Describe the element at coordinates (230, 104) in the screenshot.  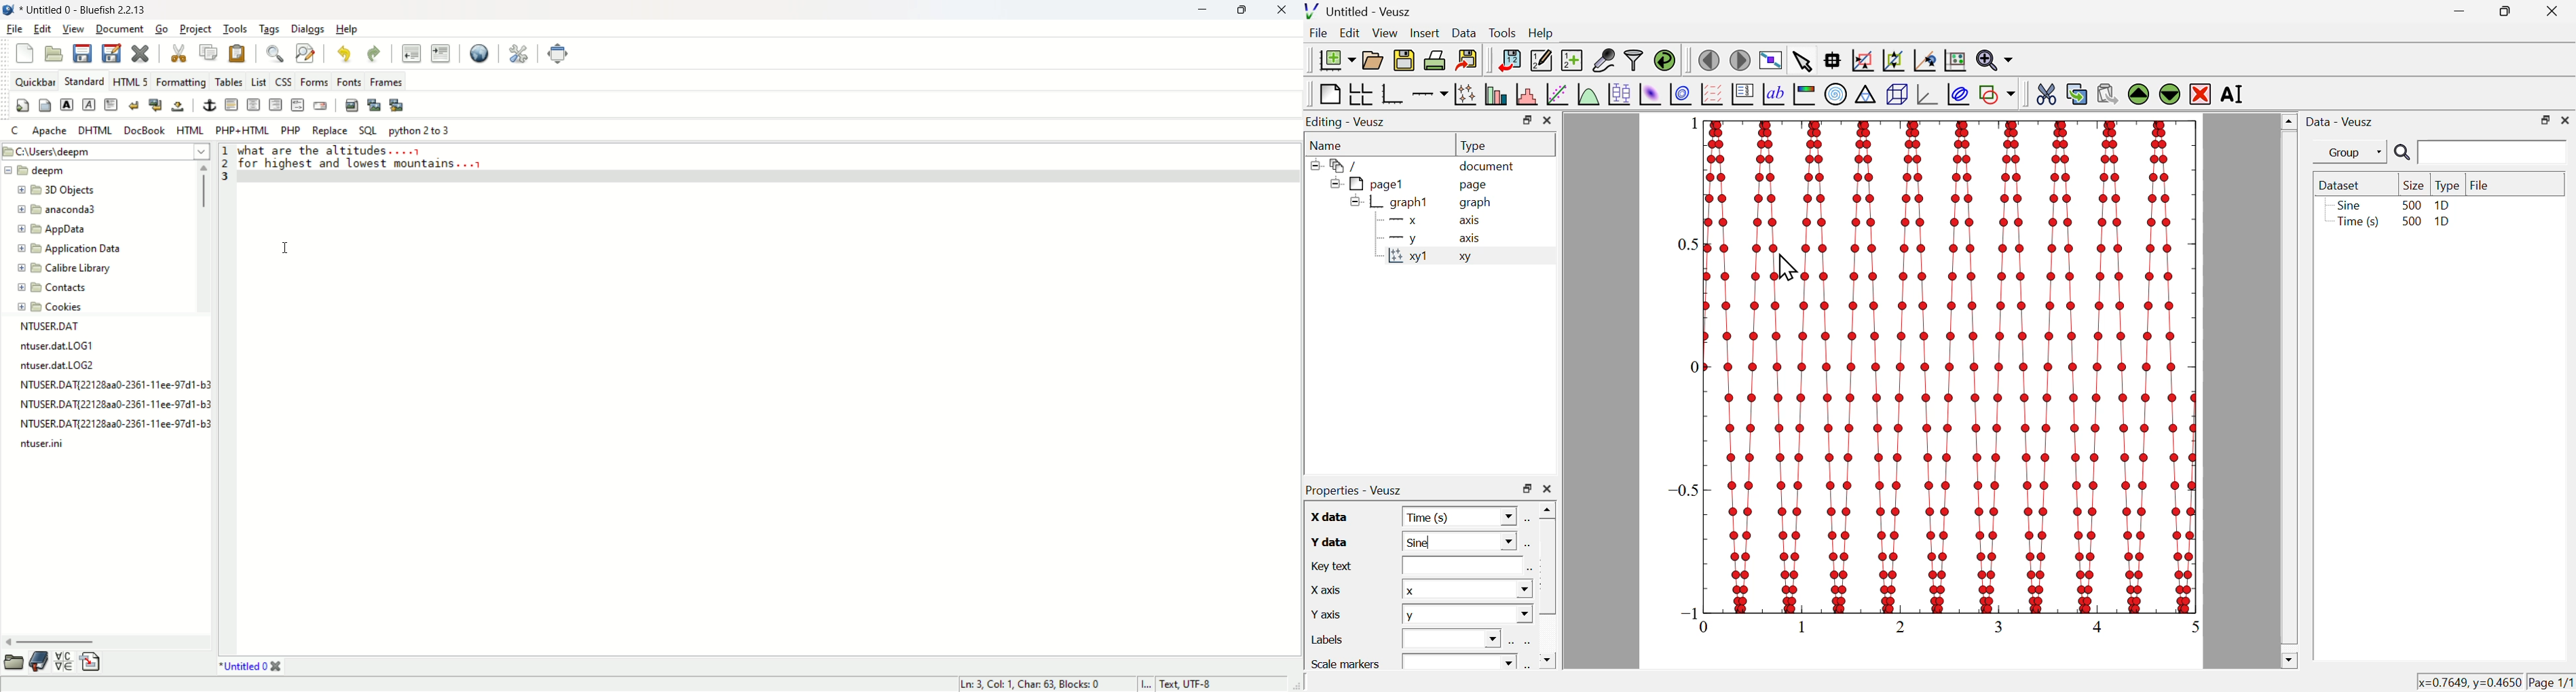
I see `horizontal rule` at that location.